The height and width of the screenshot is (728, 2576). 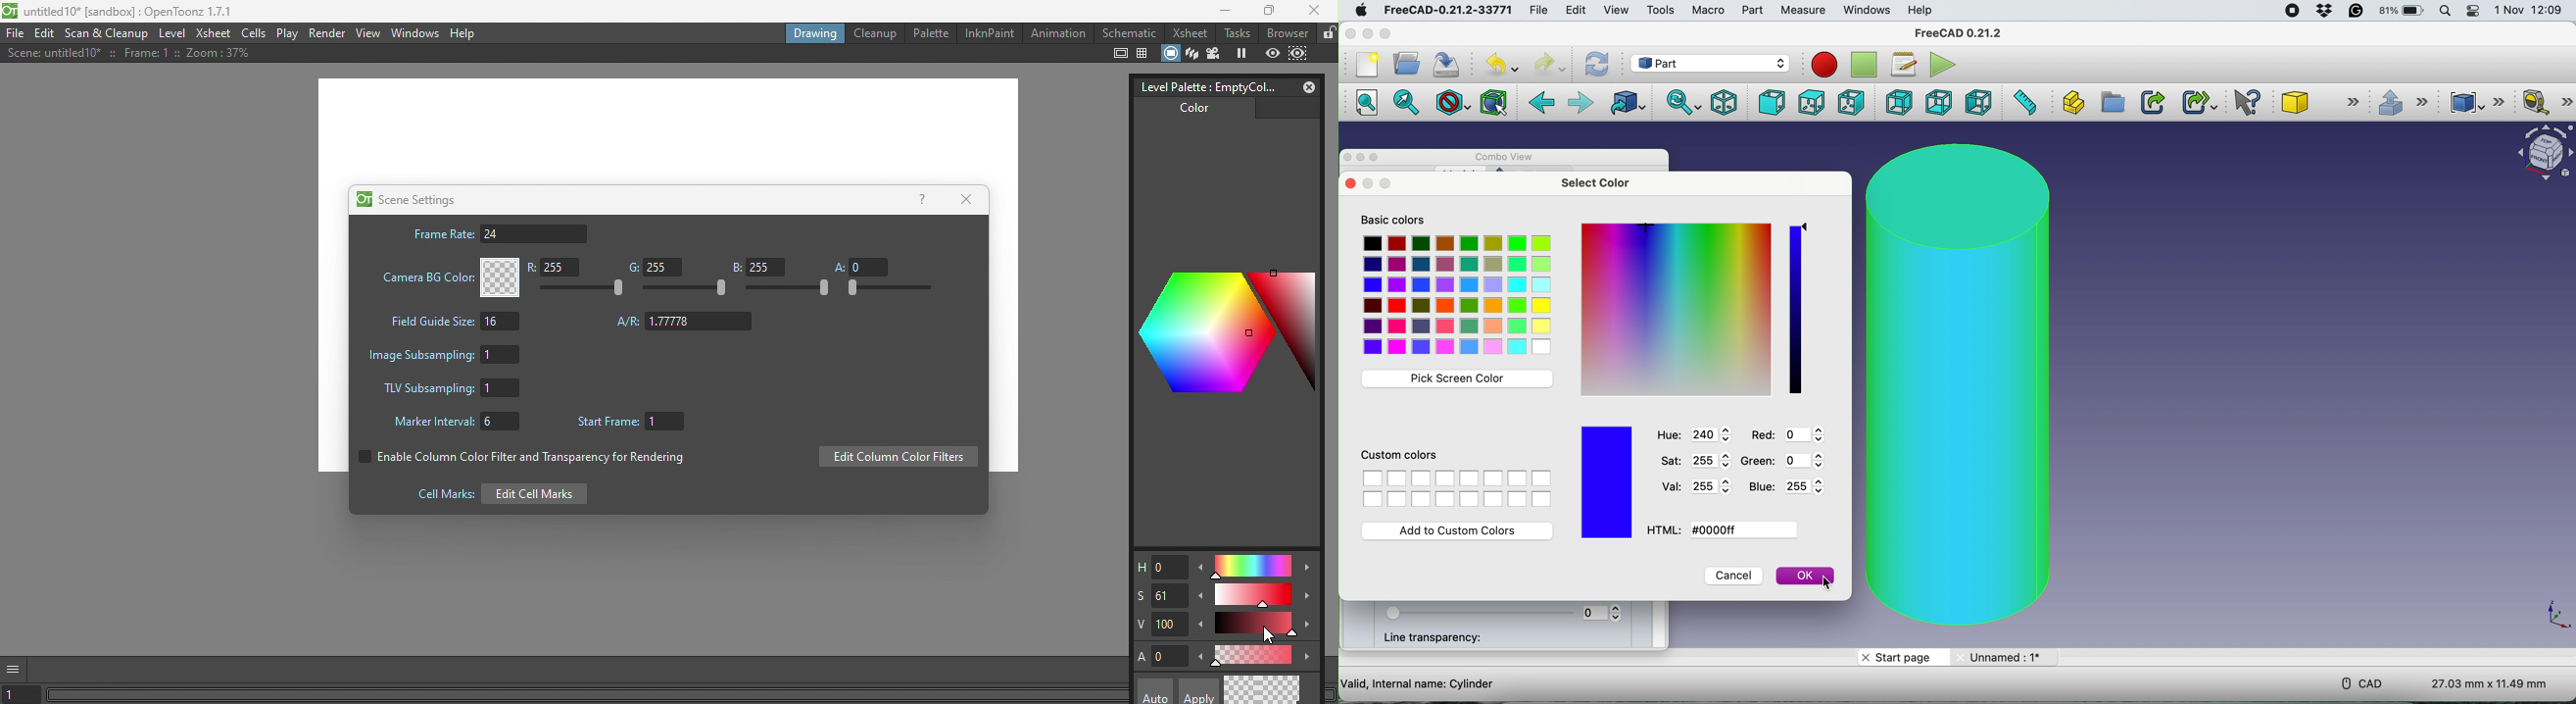 I want to click on html, so click(x=1725, y=530).